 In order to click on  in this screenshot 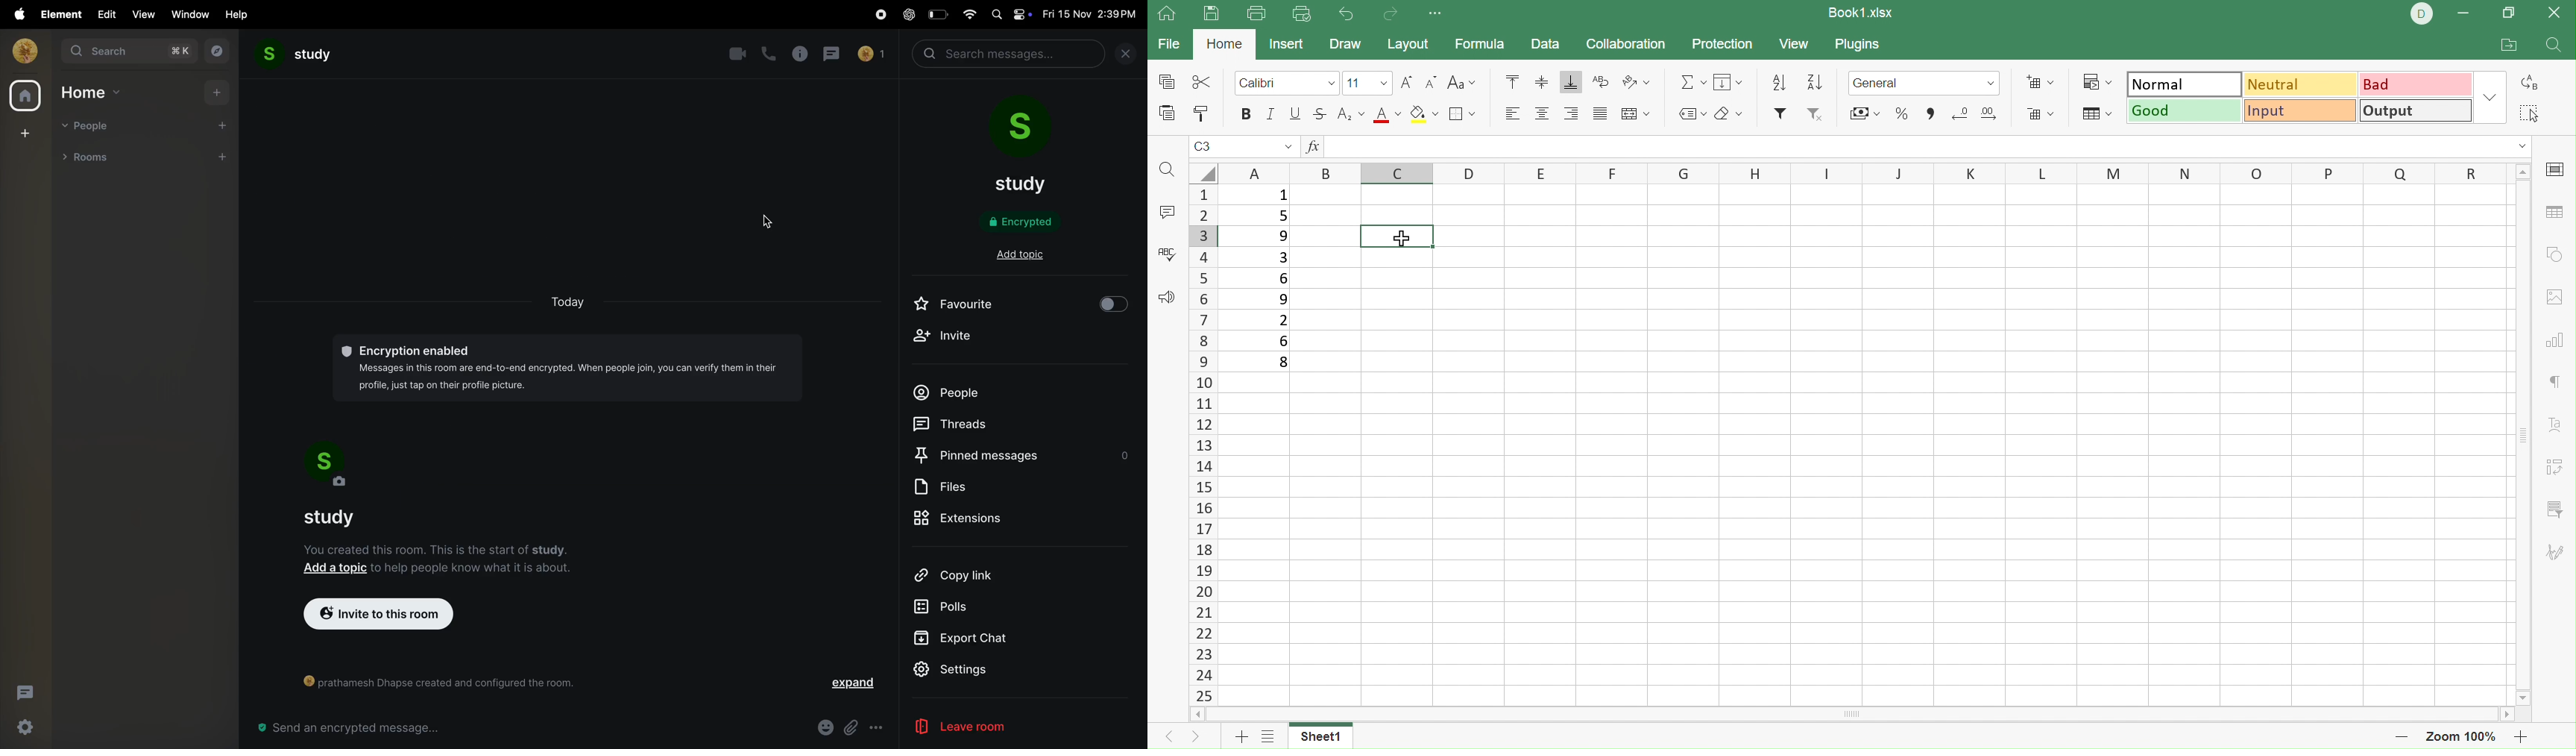, I will do `click(1350, 114)`.